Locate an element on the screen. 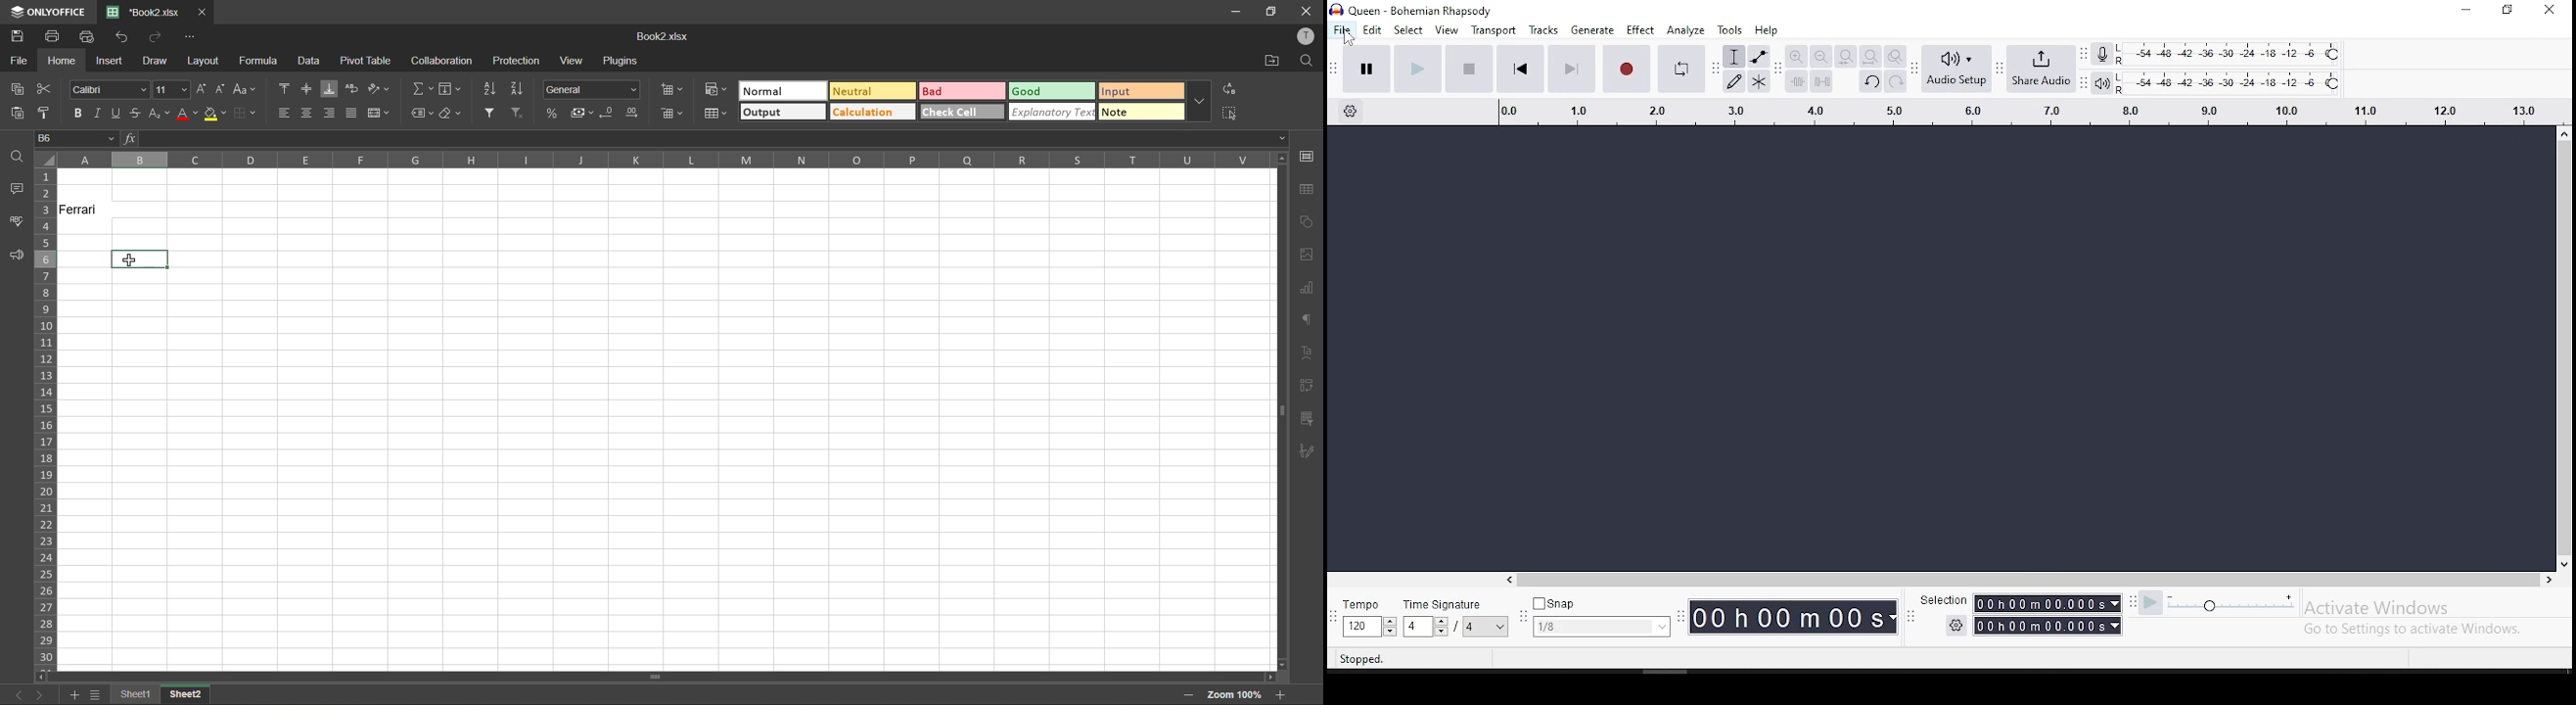 The width and height of the screenshot is (2576, 728). scroll left is located at coordinates (44, 677).